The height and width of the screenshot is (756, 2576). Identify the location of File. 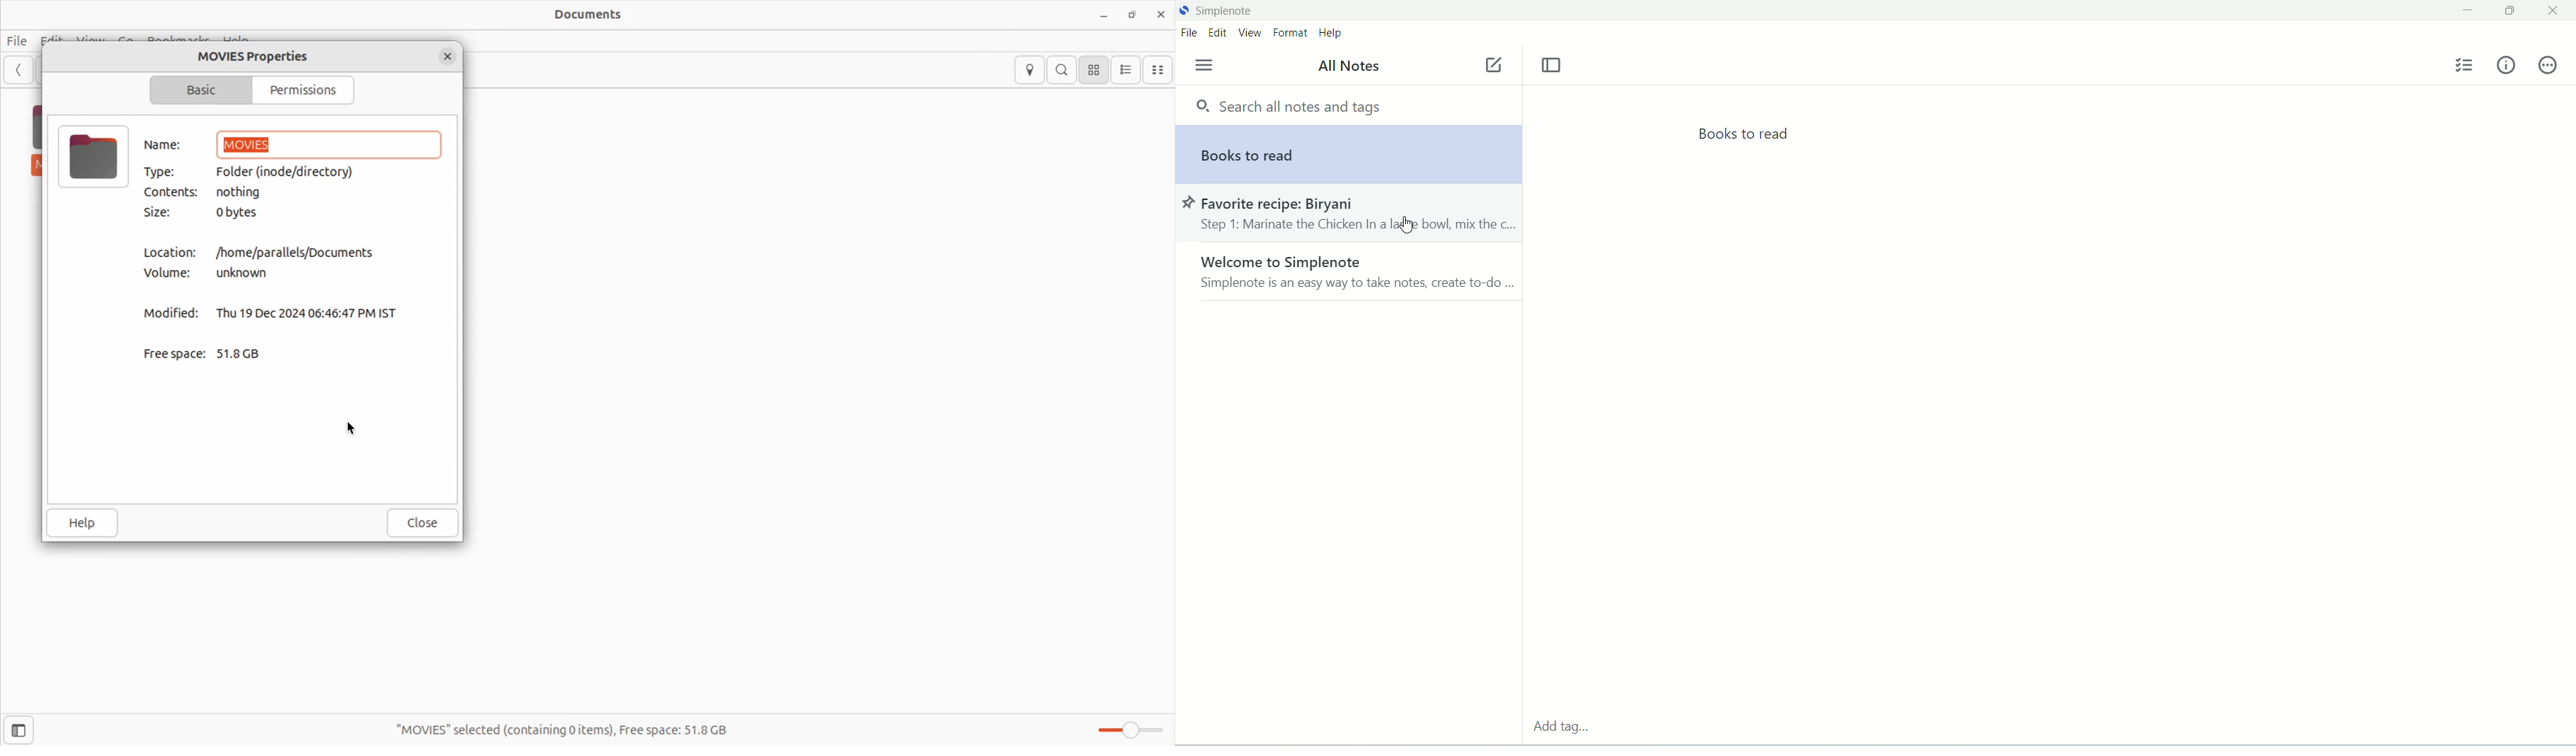
(92, 157).